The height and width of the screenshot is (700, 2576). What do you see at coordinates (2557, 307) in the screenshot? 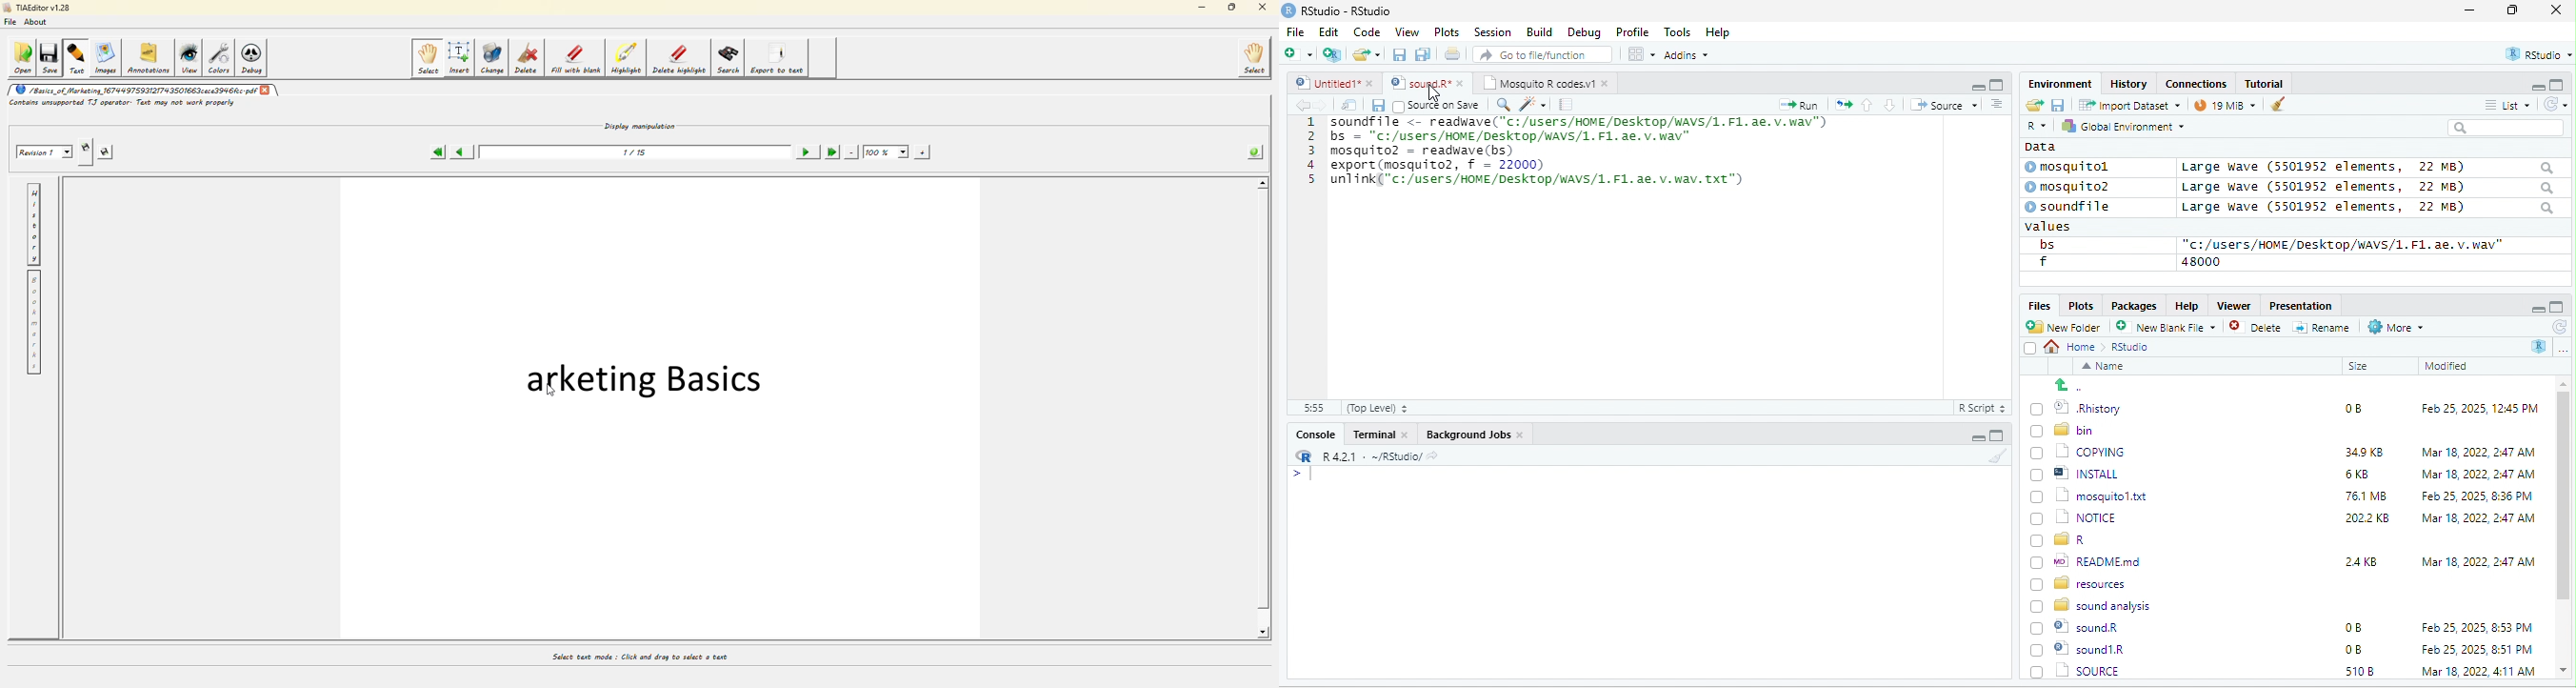
I see `maximize` at bounding box center [2557, 307].